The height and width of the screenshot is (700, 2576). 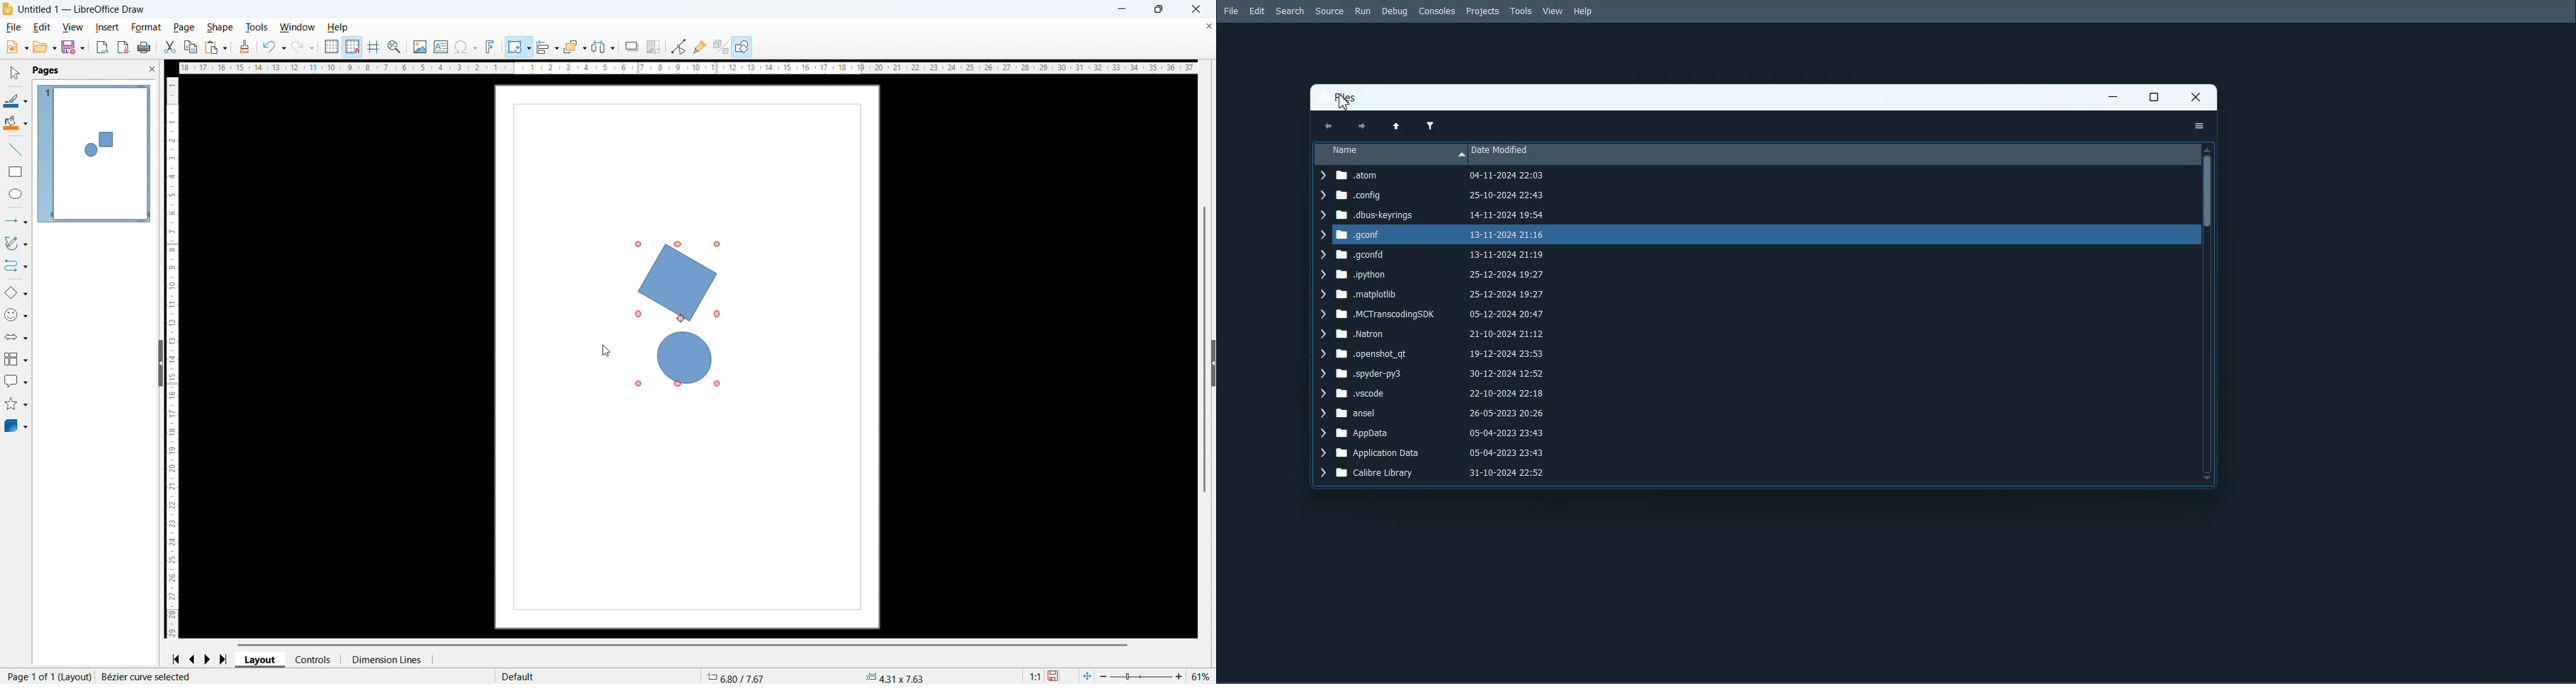 I want to click on file , so click(x=14, y=27).